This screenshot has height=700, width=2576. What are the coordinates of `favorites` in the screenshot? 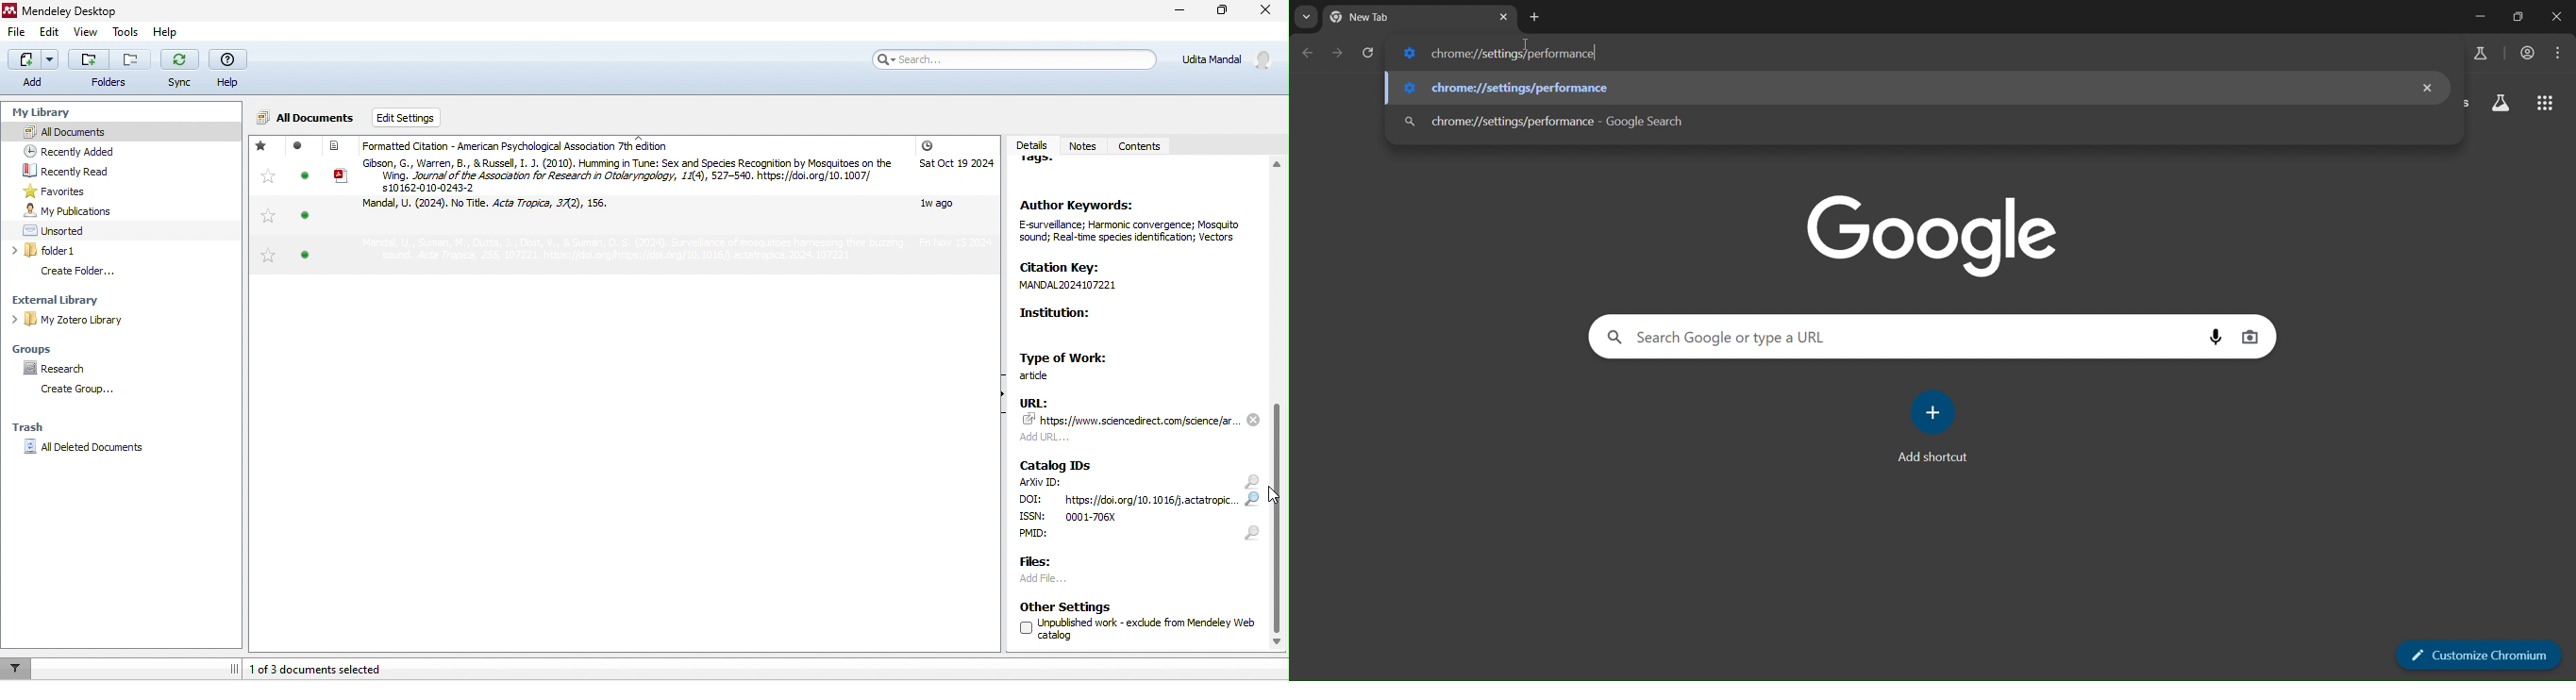 It's located at (56, 191).